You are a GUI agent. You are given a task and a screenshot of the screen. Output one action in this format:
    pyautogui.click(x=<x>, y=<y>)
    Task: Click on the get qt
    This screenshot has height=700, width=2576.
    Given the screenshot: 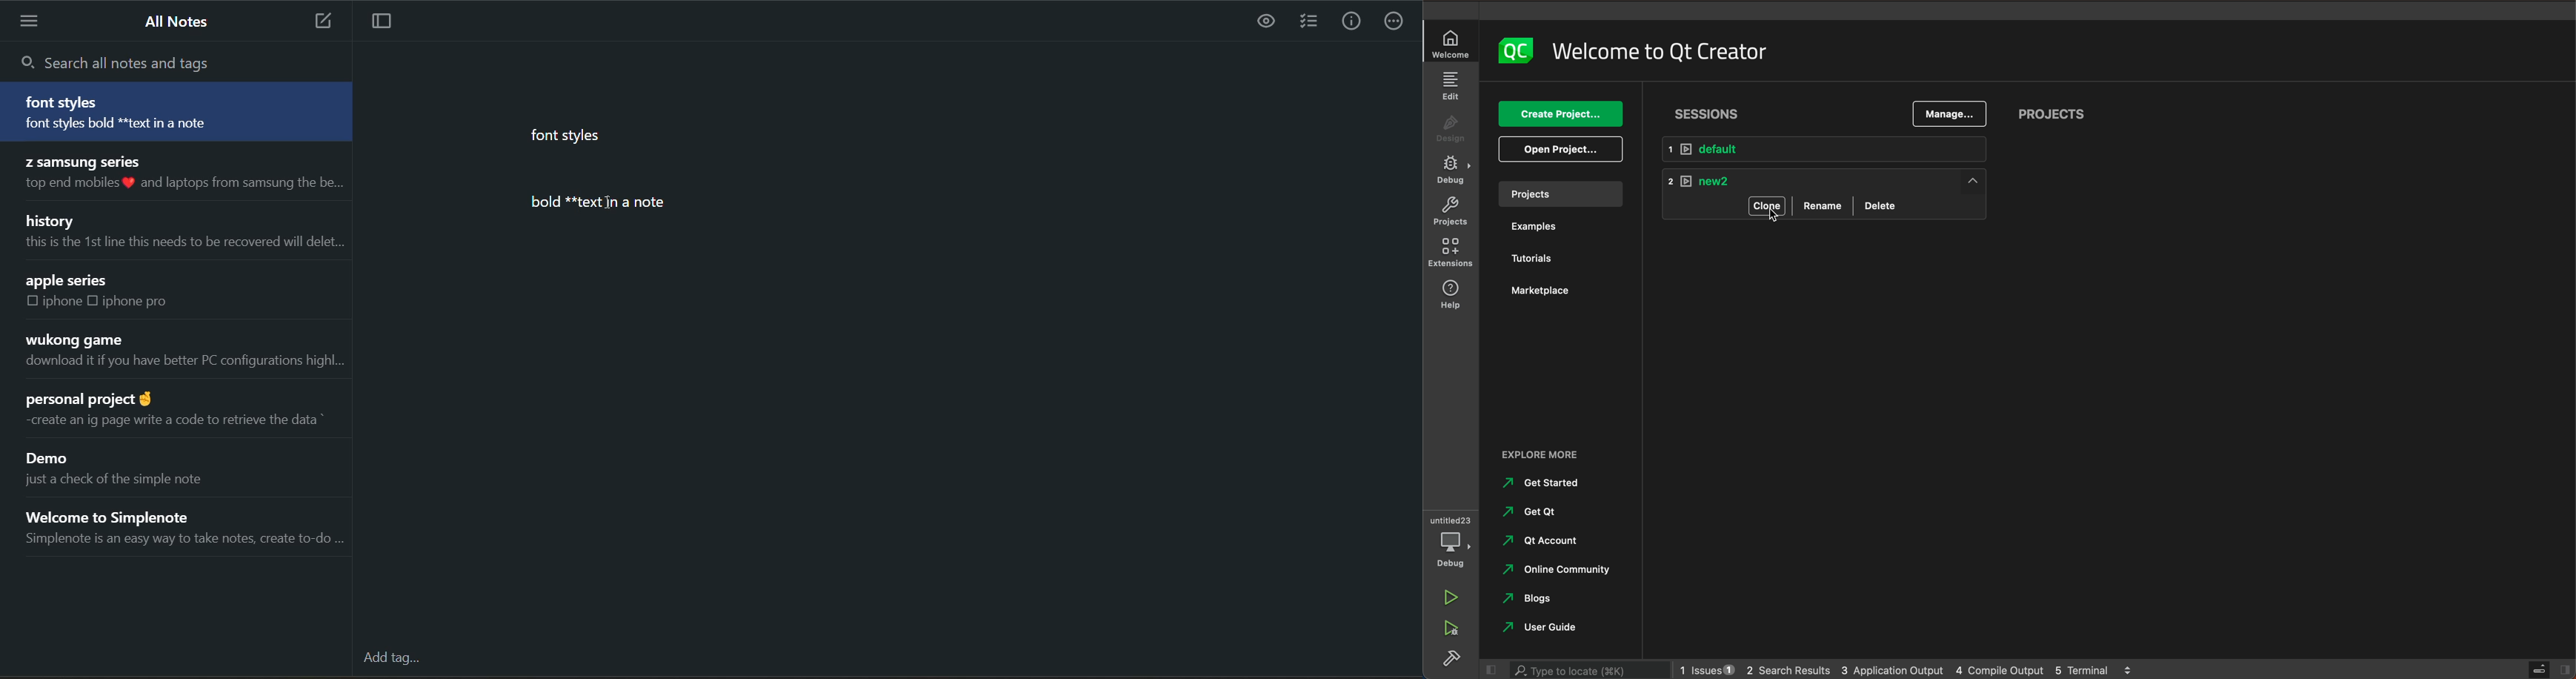 What is the action you would take?
    pyautogui.click(x=1545, y=512)
    